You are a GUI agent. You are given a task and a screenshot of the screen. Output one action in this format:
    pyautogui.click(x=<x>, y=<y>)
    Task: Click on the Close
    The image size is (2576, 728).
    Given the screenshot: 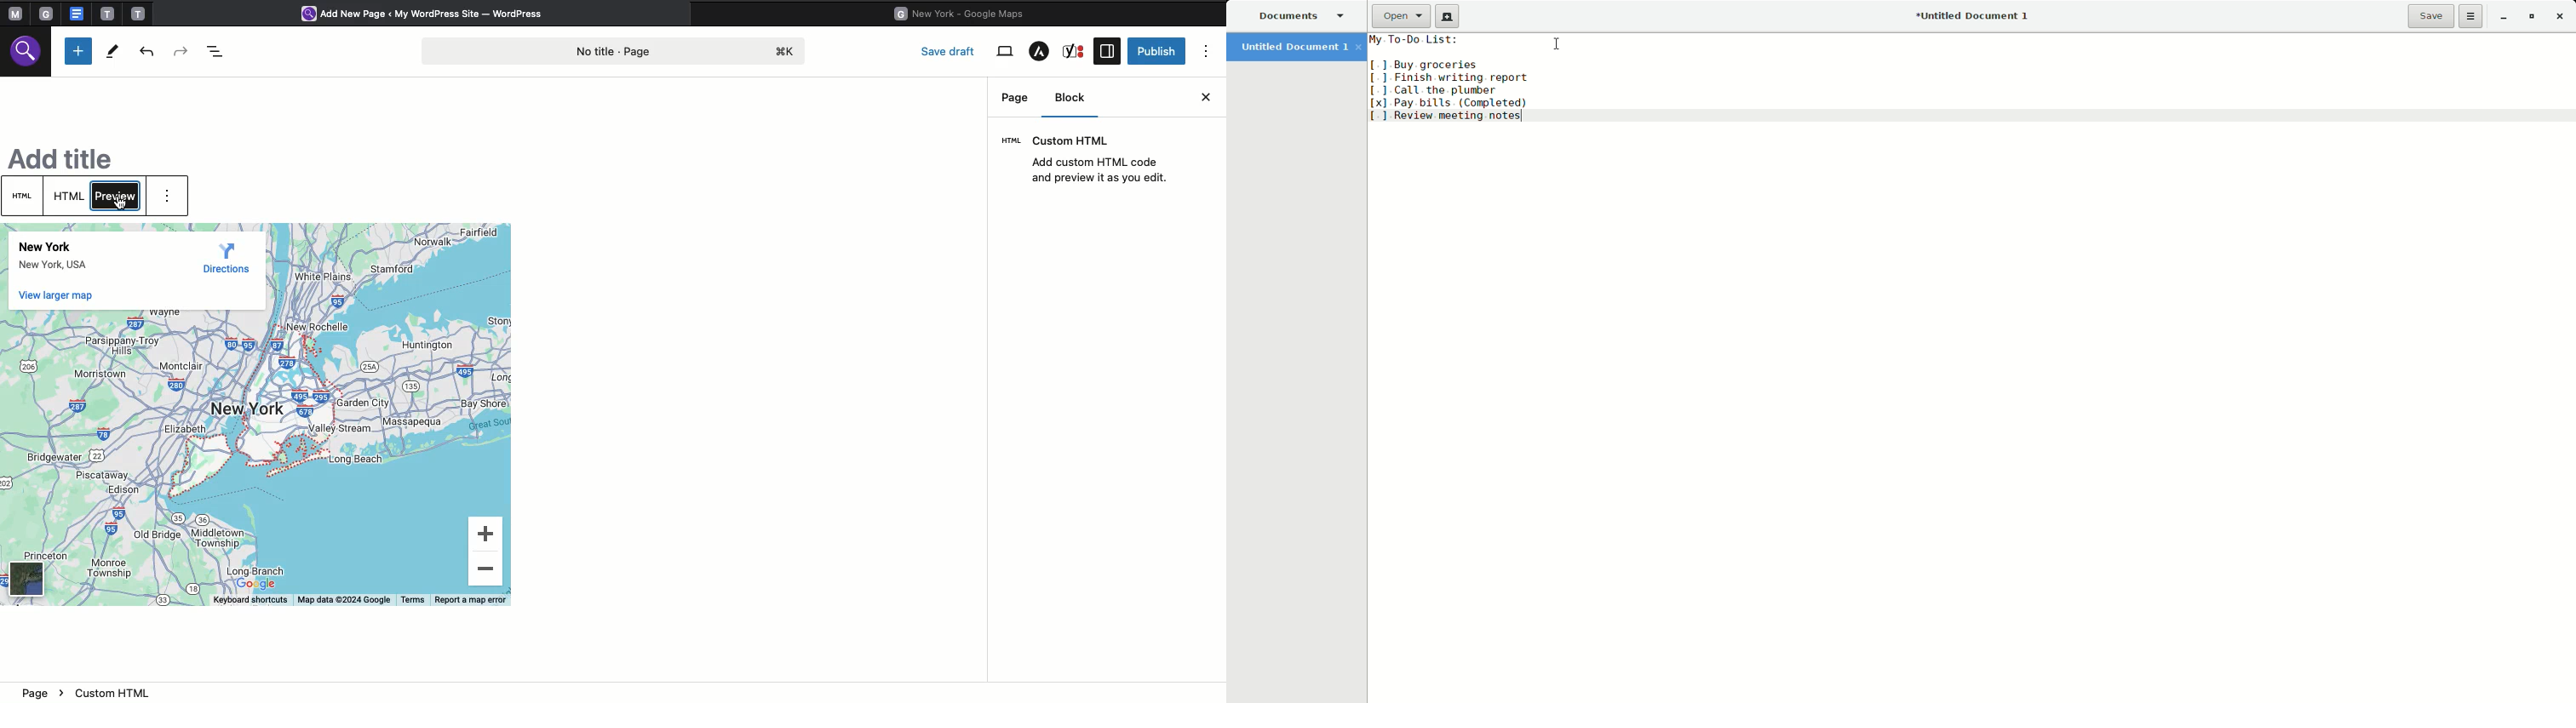 What is the action you would take?
    pyautogui.click(x=1207, y=95)
    